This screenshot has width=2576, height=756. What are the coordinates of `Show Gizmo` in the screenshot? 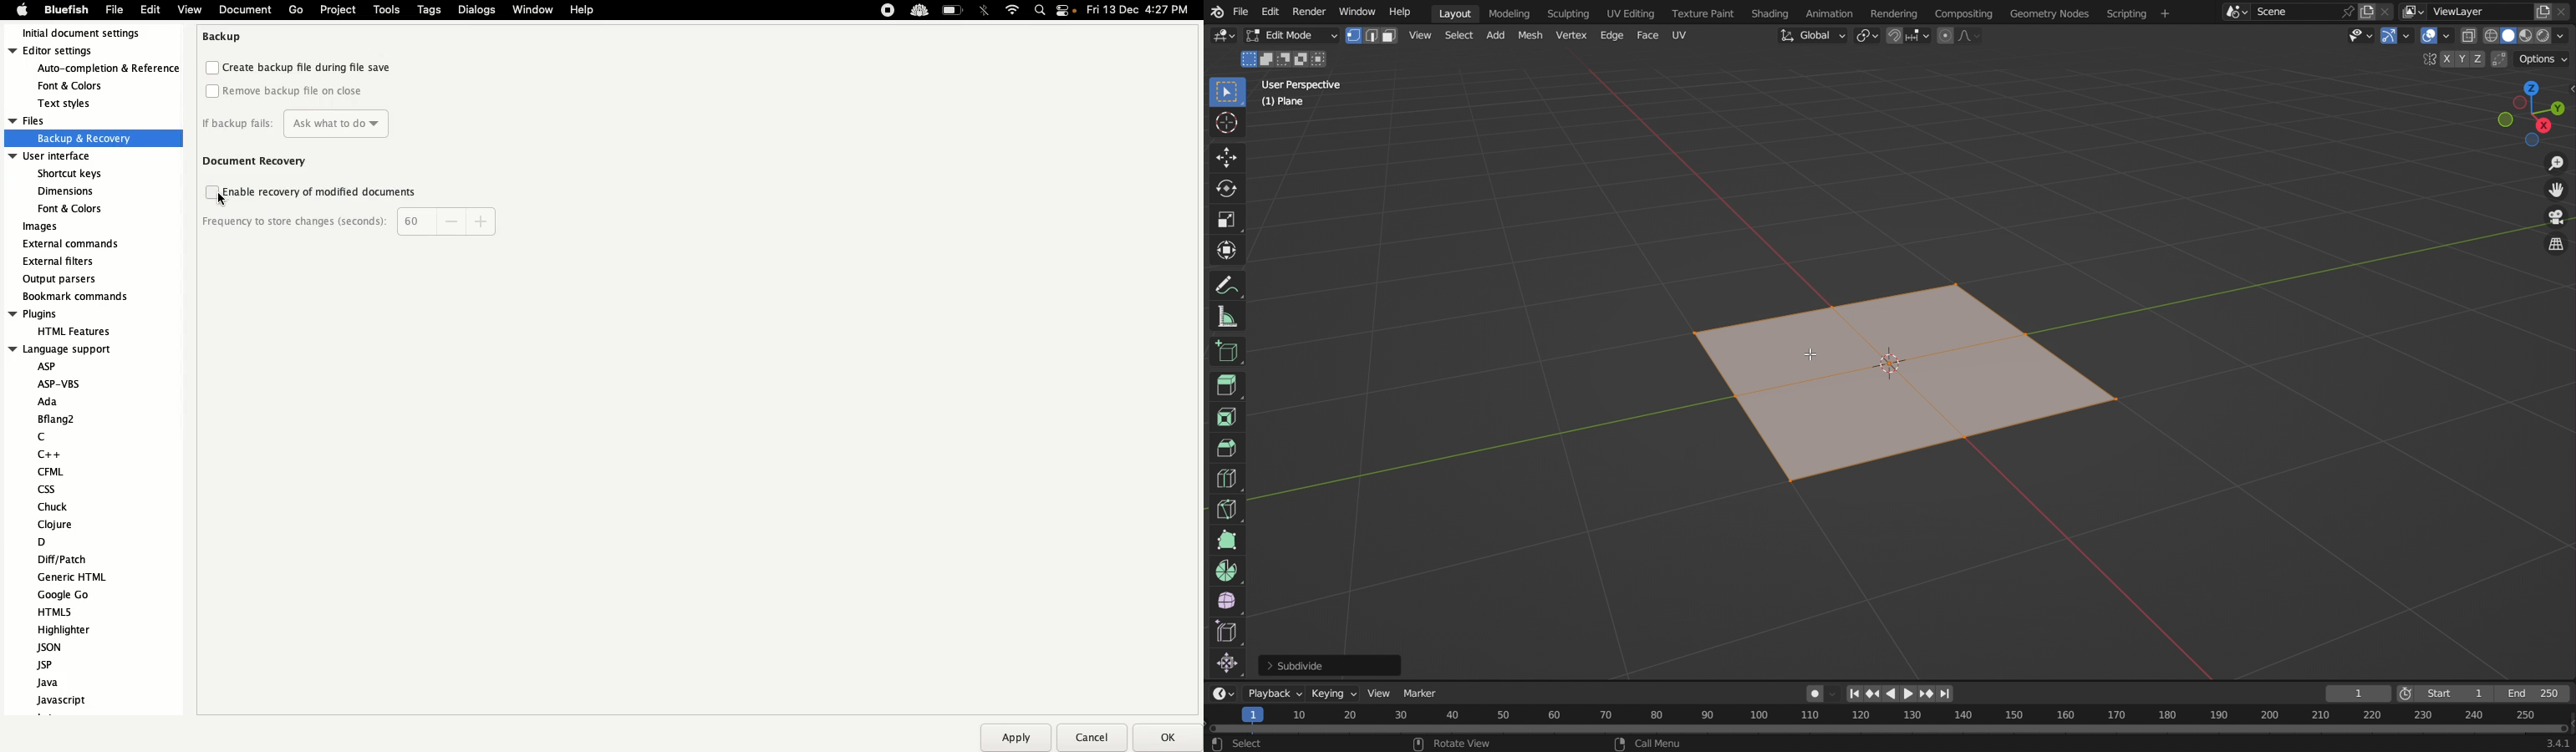 It's located at (2396, 38).